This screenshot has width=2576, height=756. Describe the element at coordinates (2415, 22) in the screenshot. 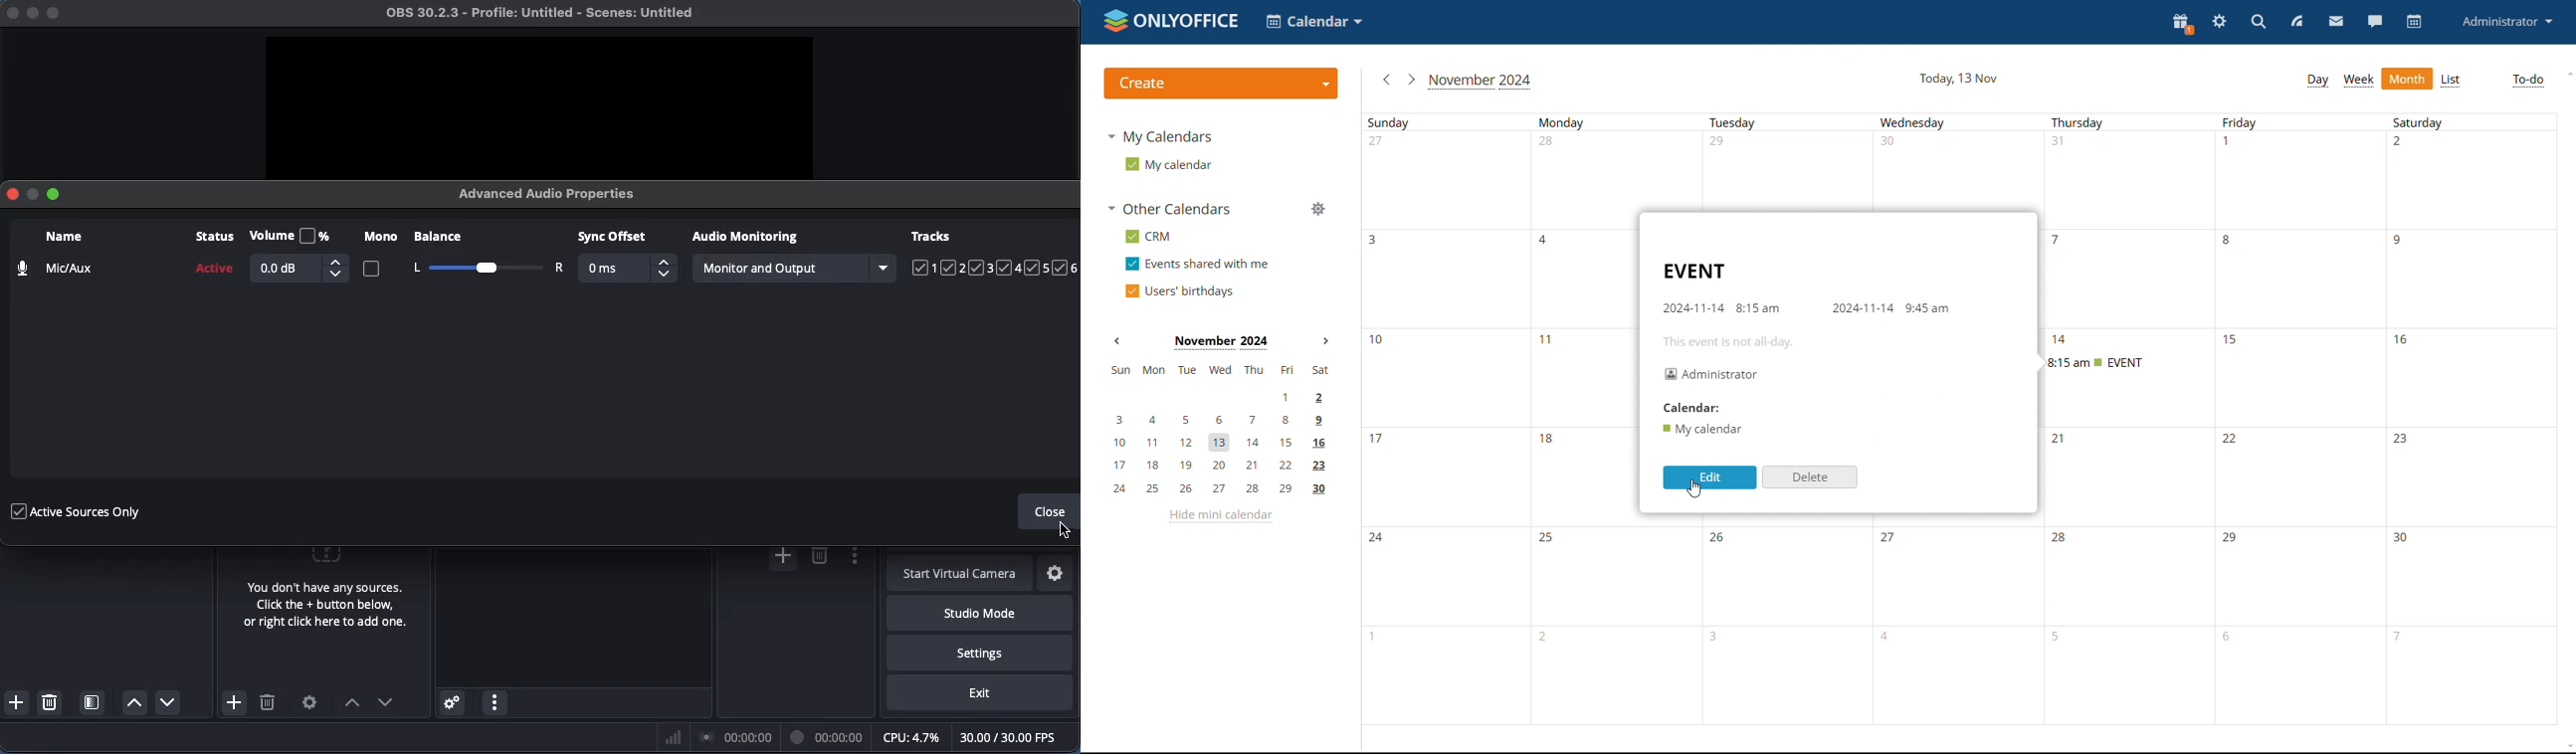

I see `calendar` at that location.